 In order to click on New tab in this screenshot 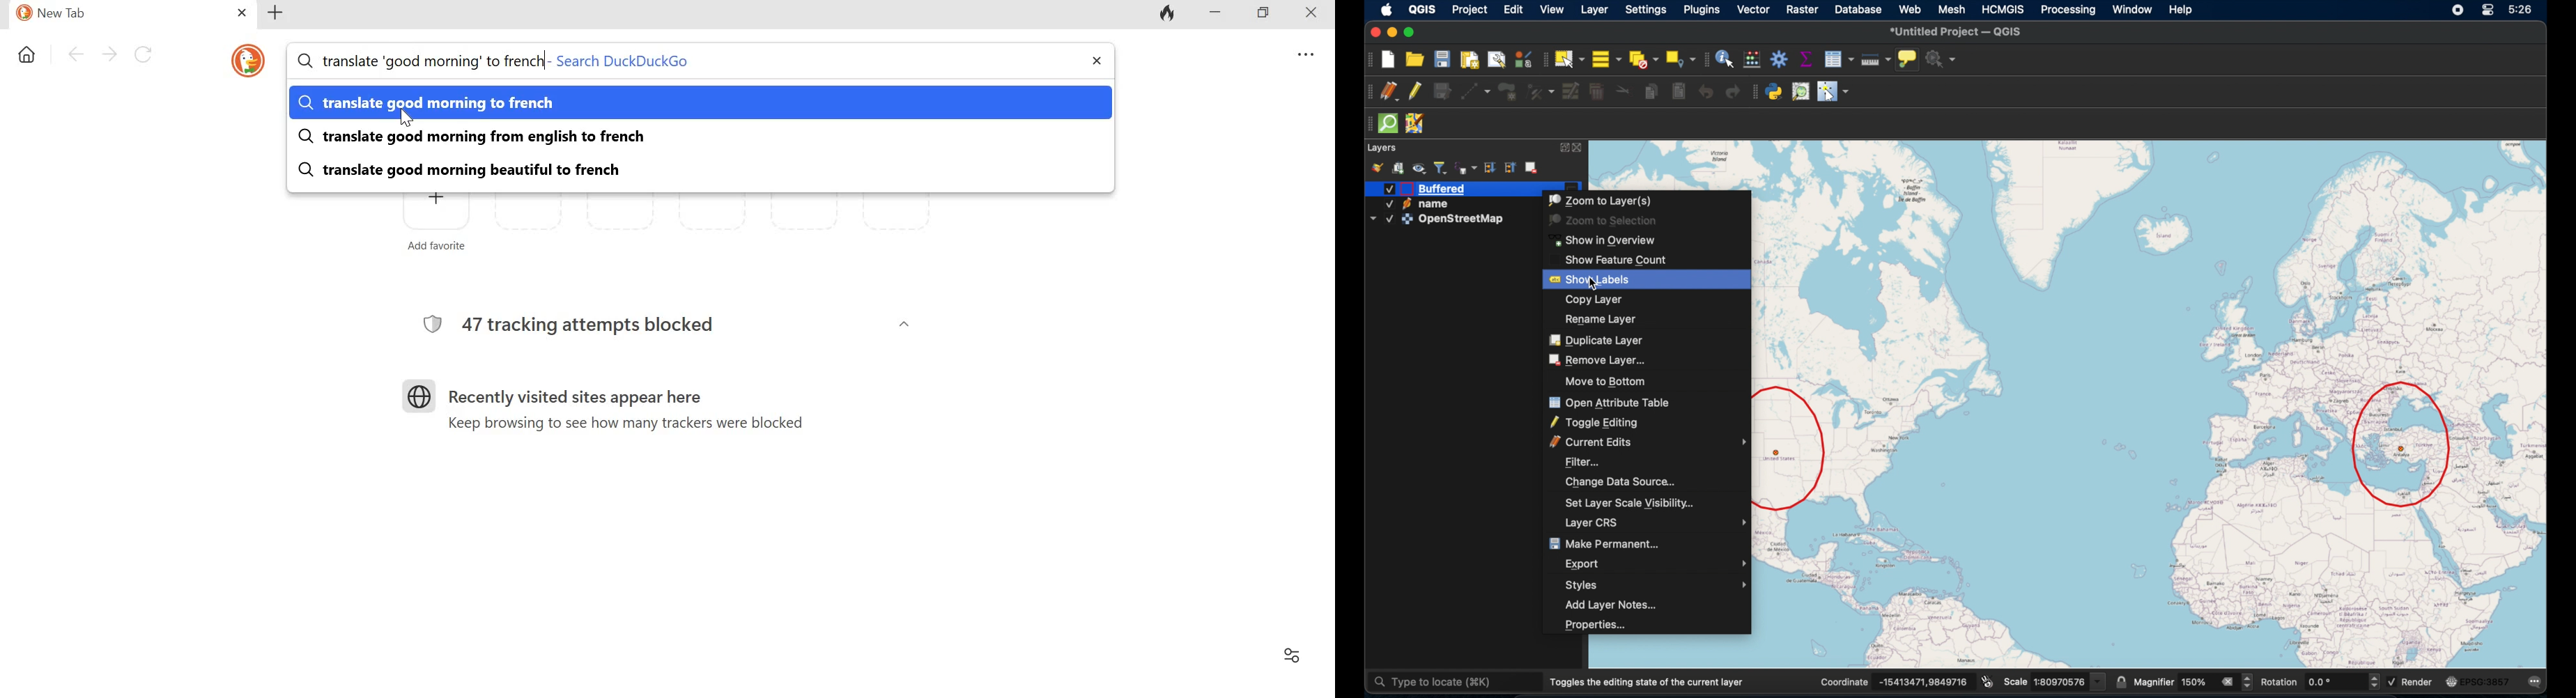, I will do `click(279, 14)`.